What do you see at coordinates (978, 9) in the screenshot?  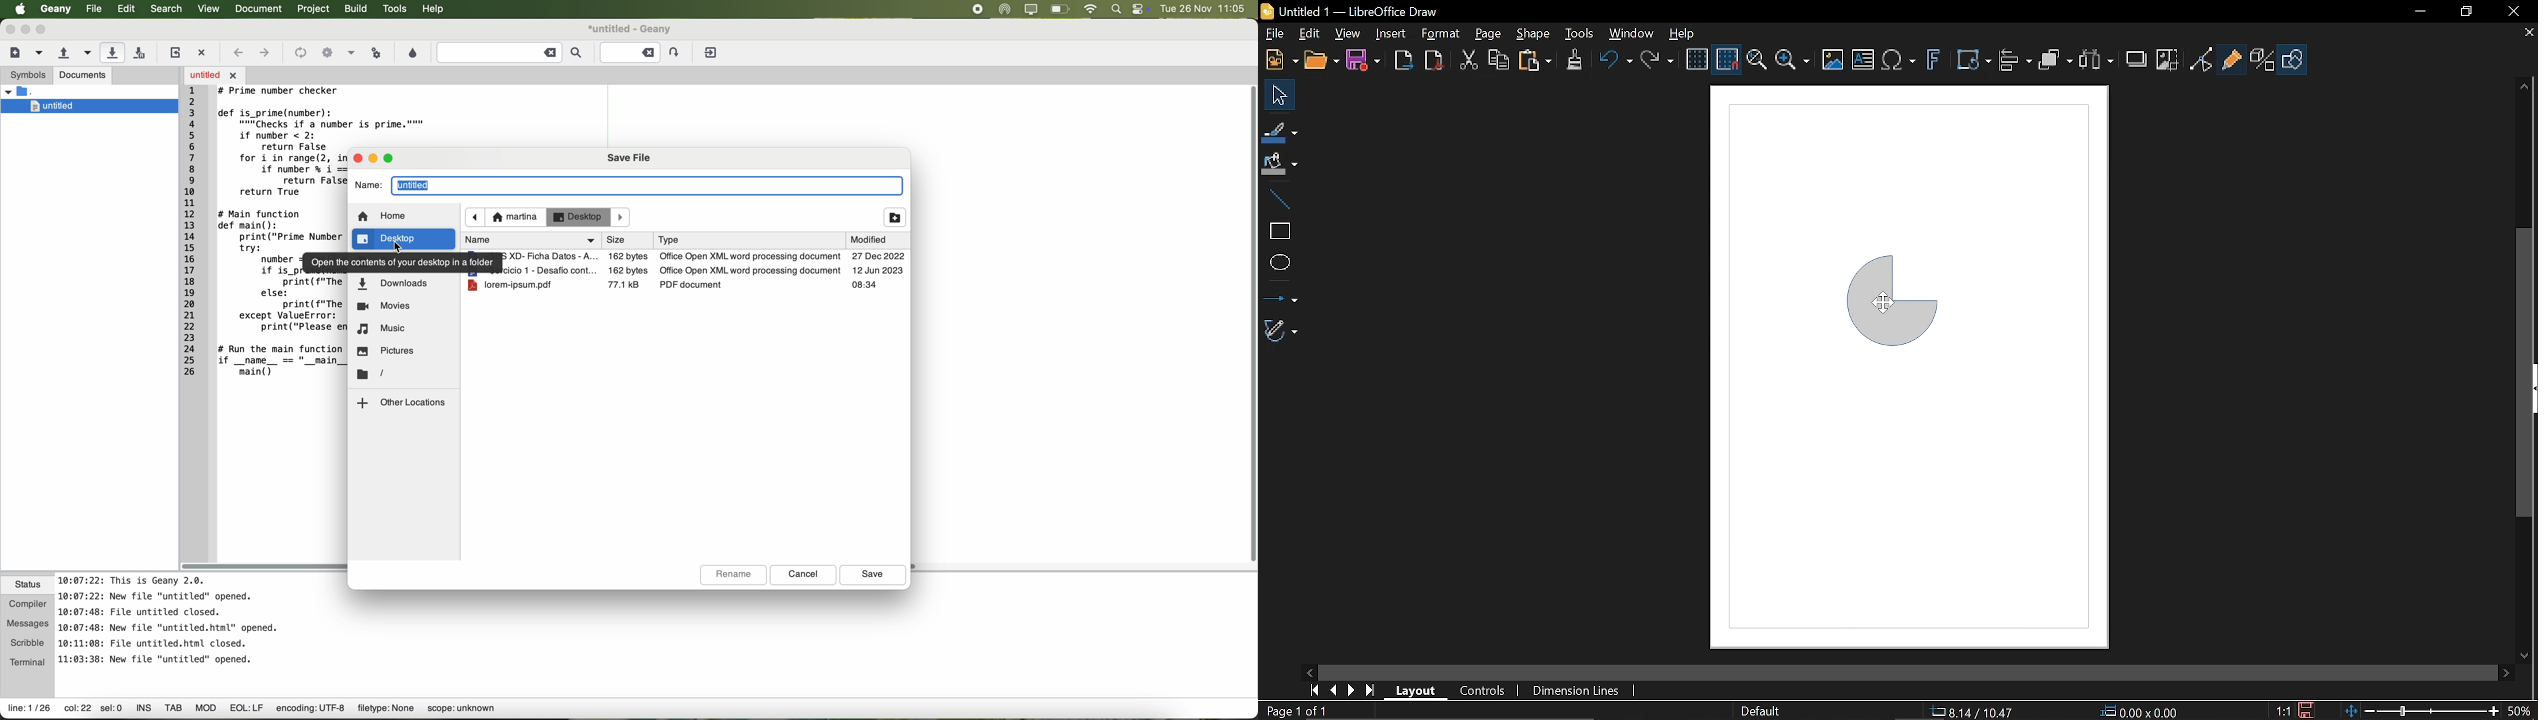 I see `stop recording` at bounding box center [978, 9].